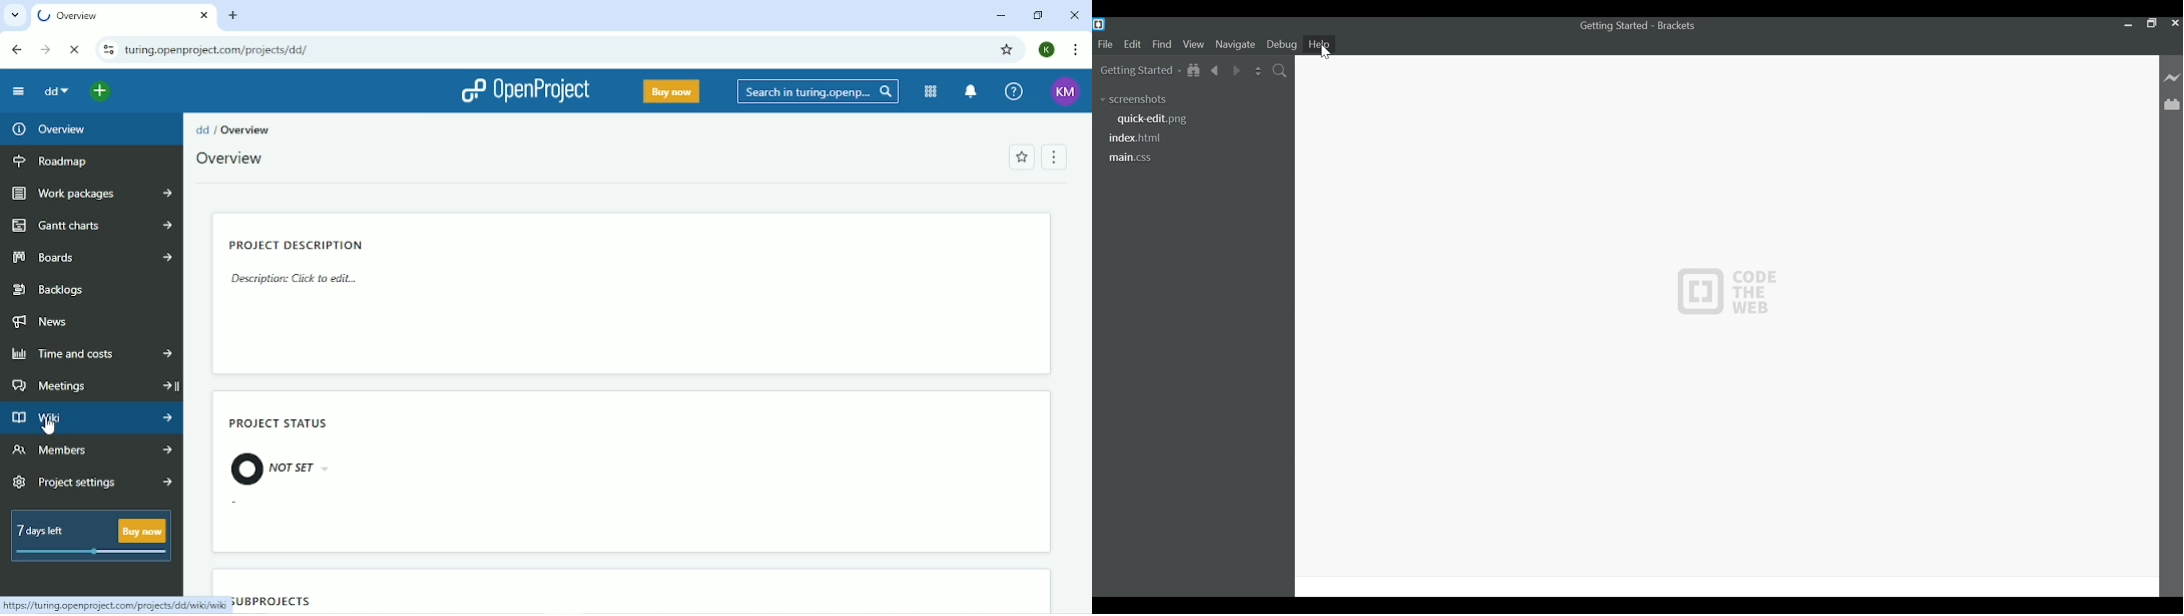  What do you see at coordinates (203, 130) in the screenshot?
I see `dd` at bounding box center [203, 130].